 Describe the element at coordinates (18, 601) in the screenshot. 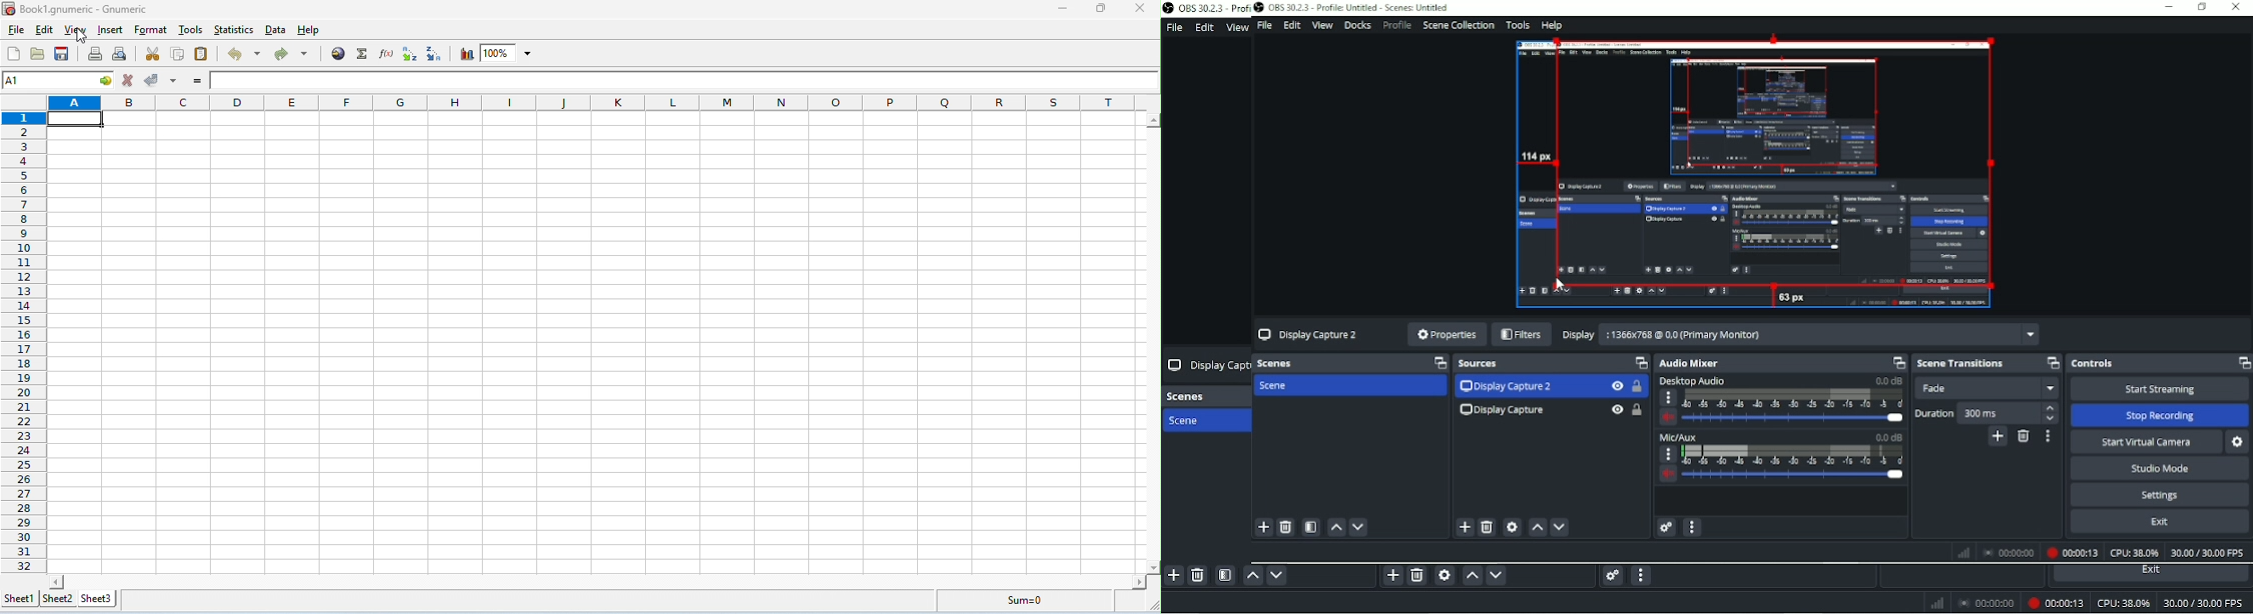

I see `sheet1` at that location.